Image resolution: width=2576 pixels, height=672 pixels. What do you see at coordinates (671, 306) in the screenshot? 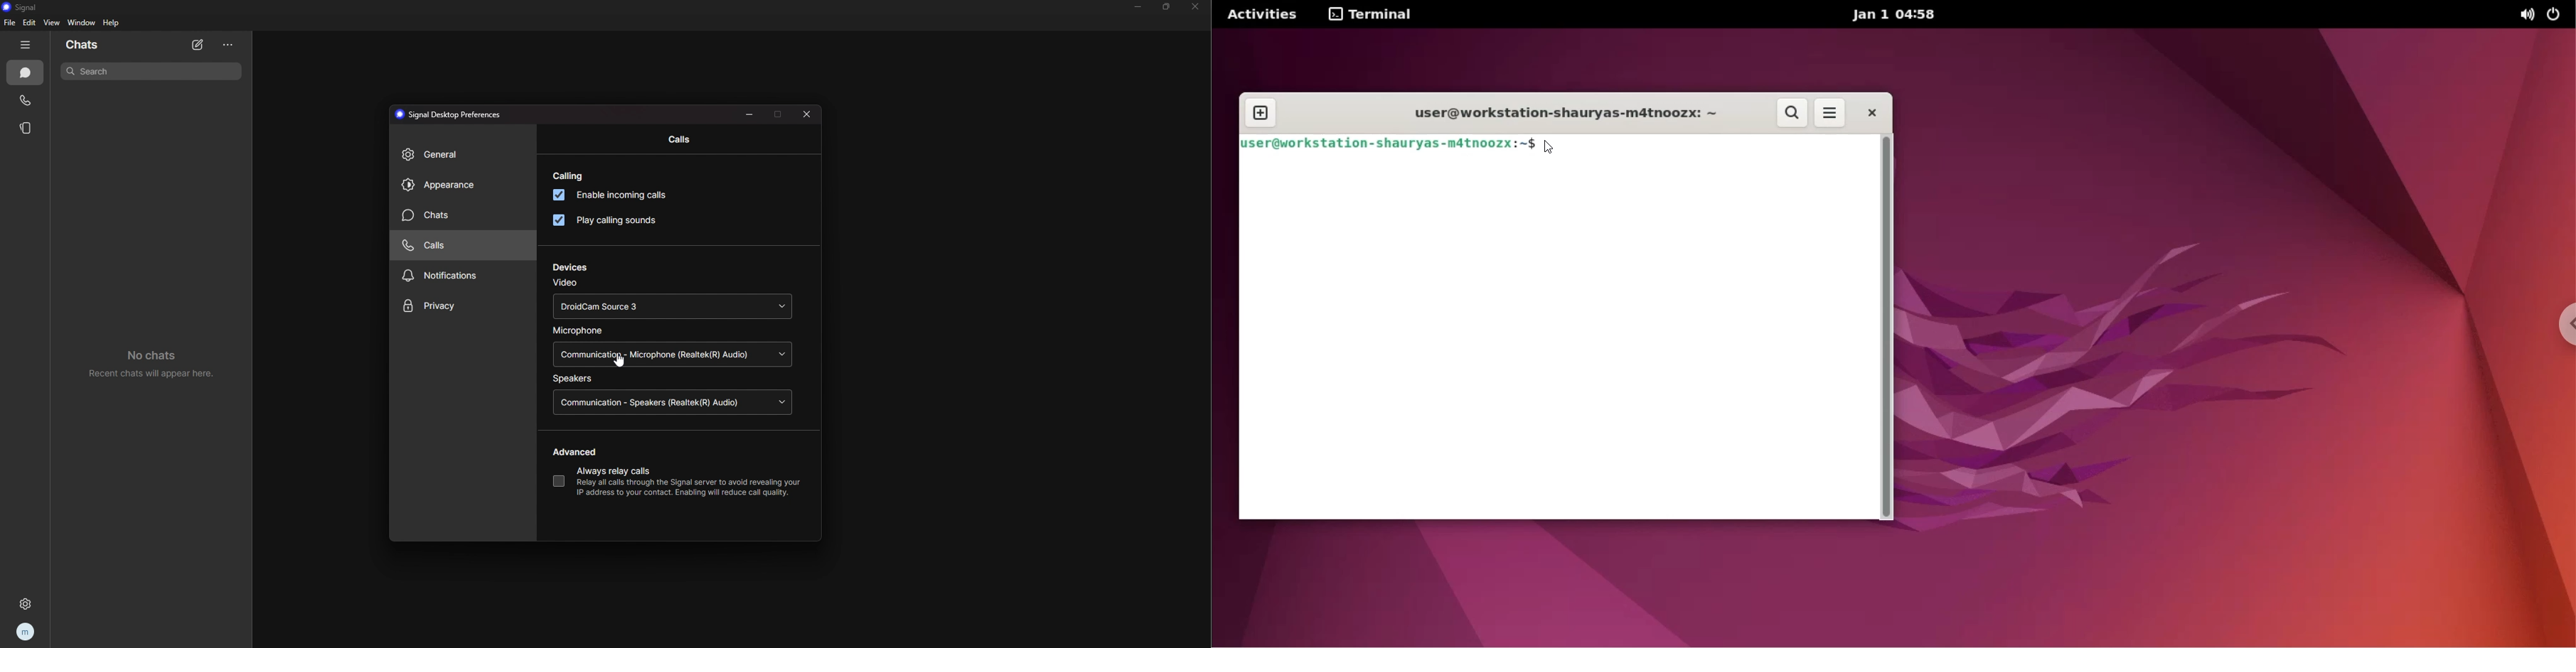
I see `video source` at bounding box center [671, 306].